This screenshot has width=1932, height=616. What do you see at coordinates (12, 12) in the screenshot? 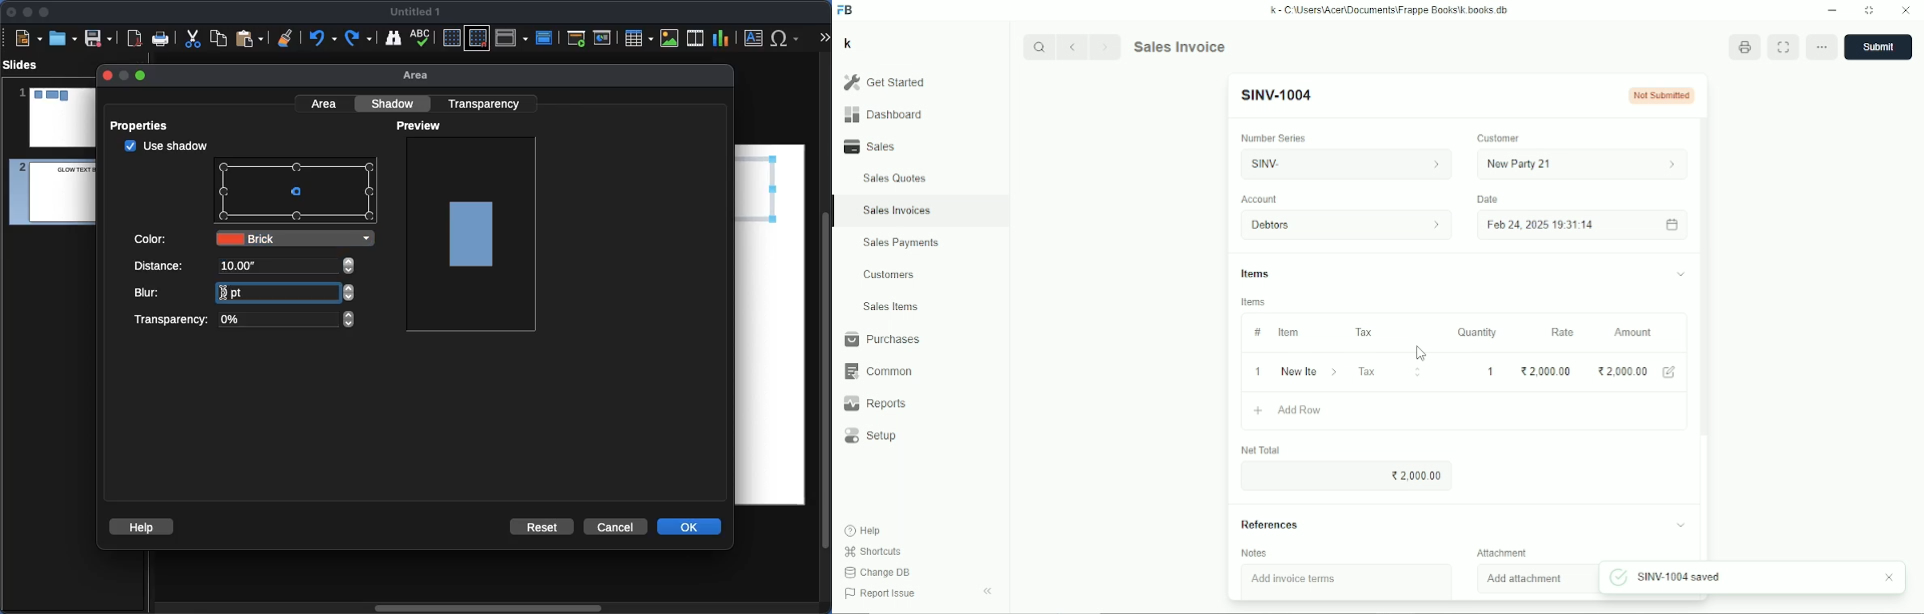
I see `Close` at bounding box center [12, 12].